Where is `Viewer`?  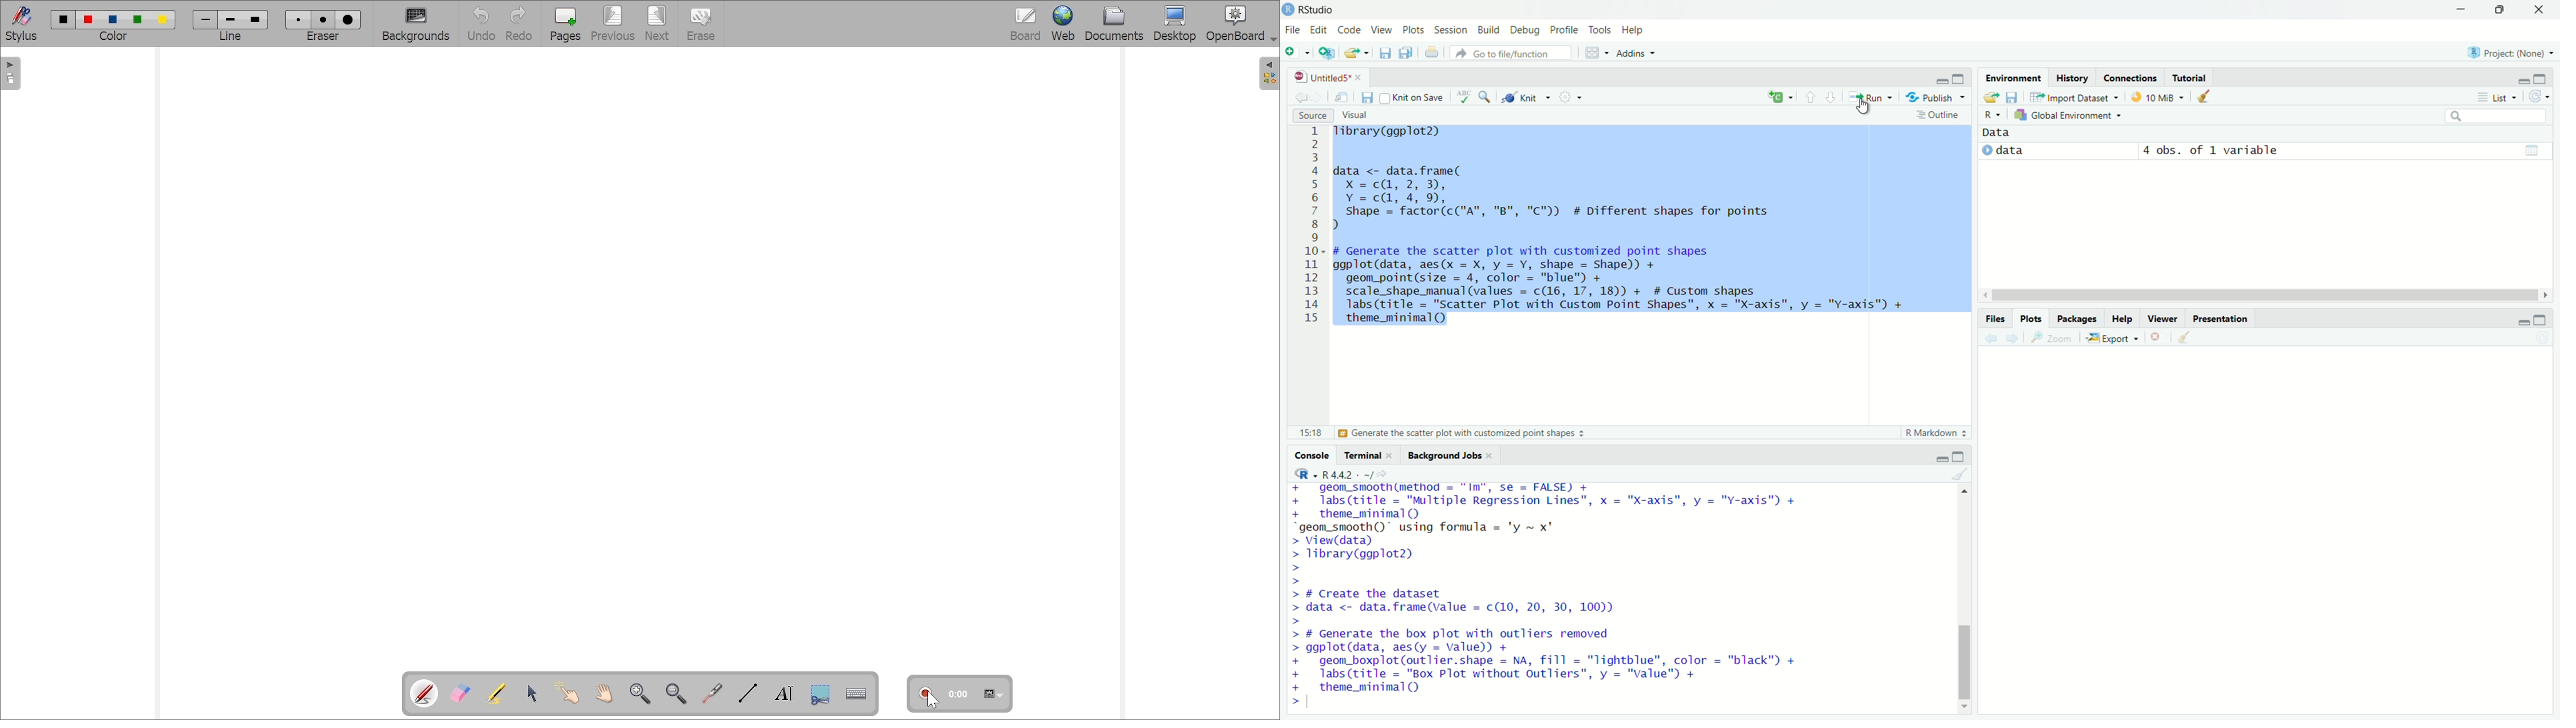
Viewer is located at coordinates (2163, 318).